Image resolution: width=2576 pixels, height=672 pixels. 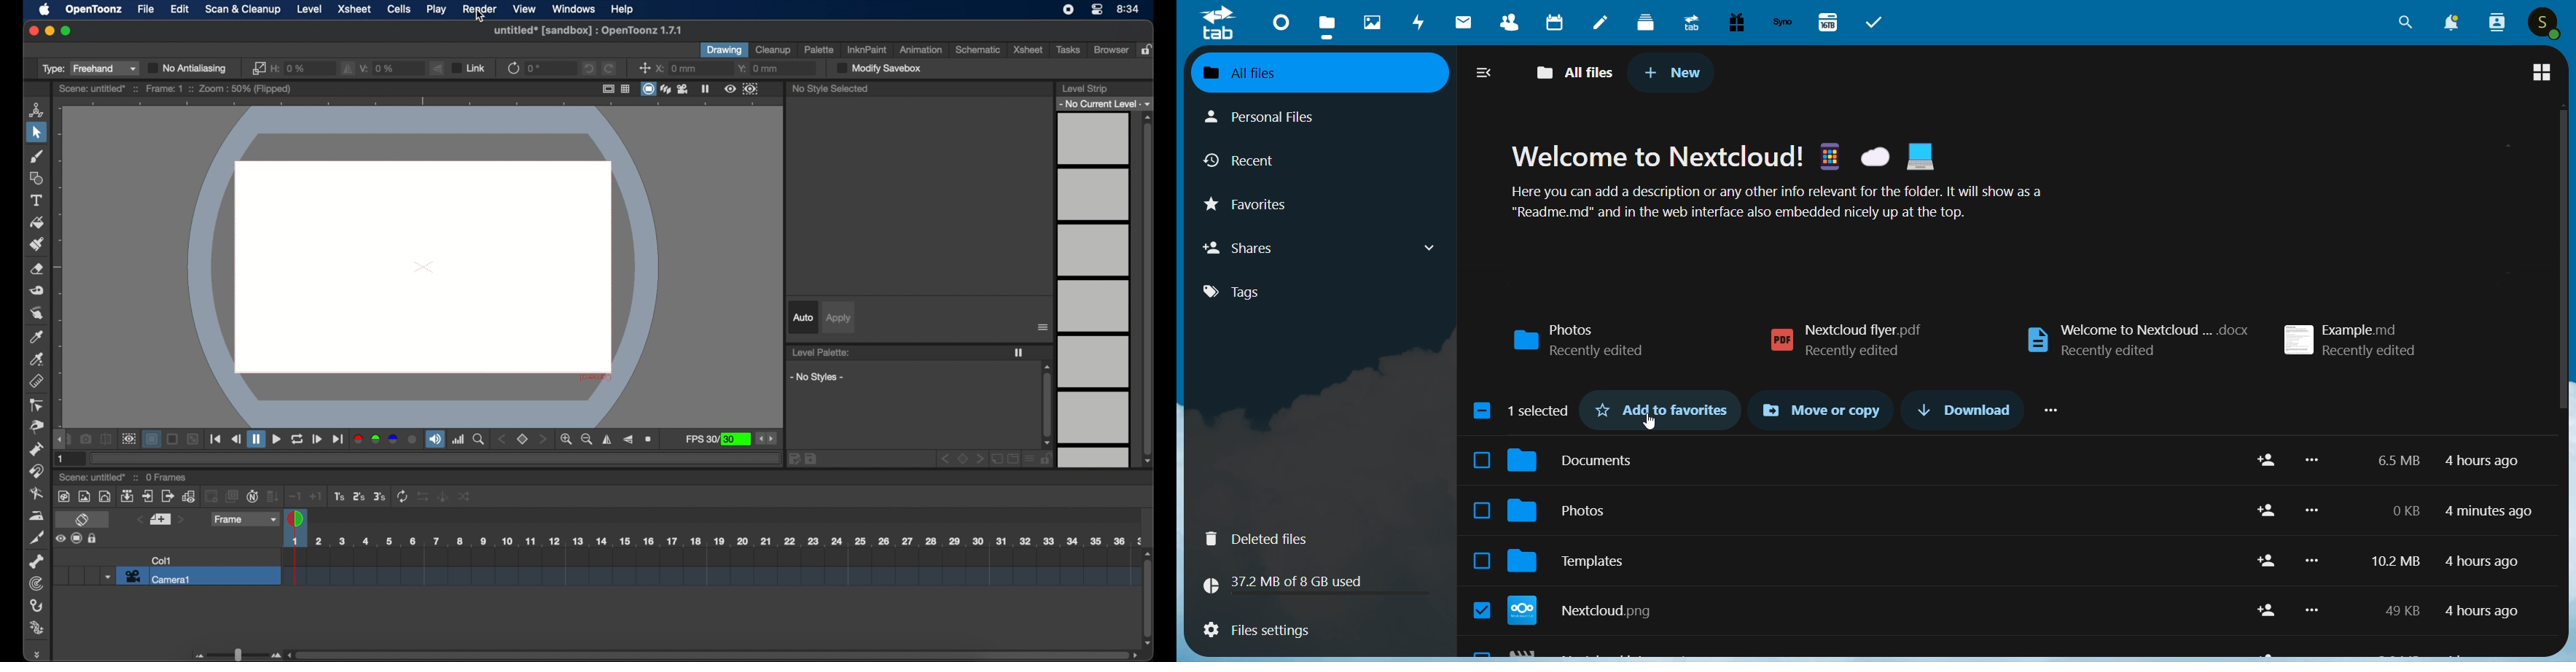 I want to click on level strip, so click(x=1084, y=88).